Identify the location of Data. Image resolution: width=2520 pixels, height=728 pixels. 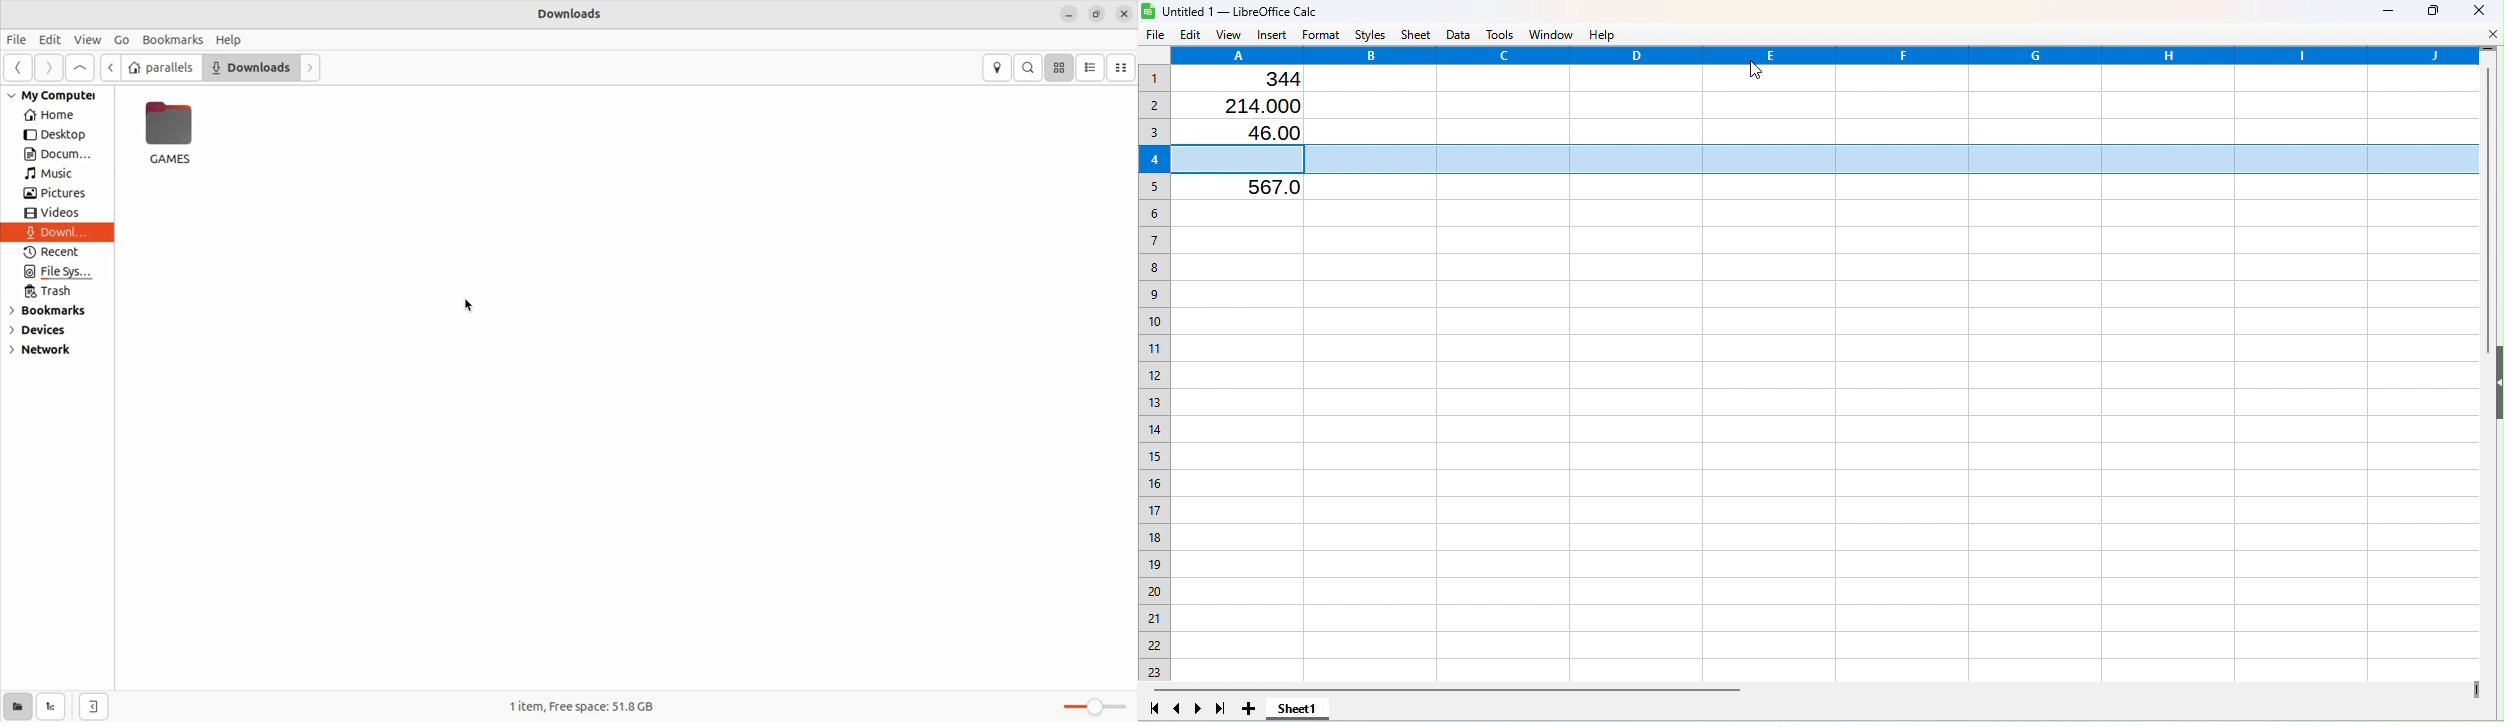
(1460, 34).